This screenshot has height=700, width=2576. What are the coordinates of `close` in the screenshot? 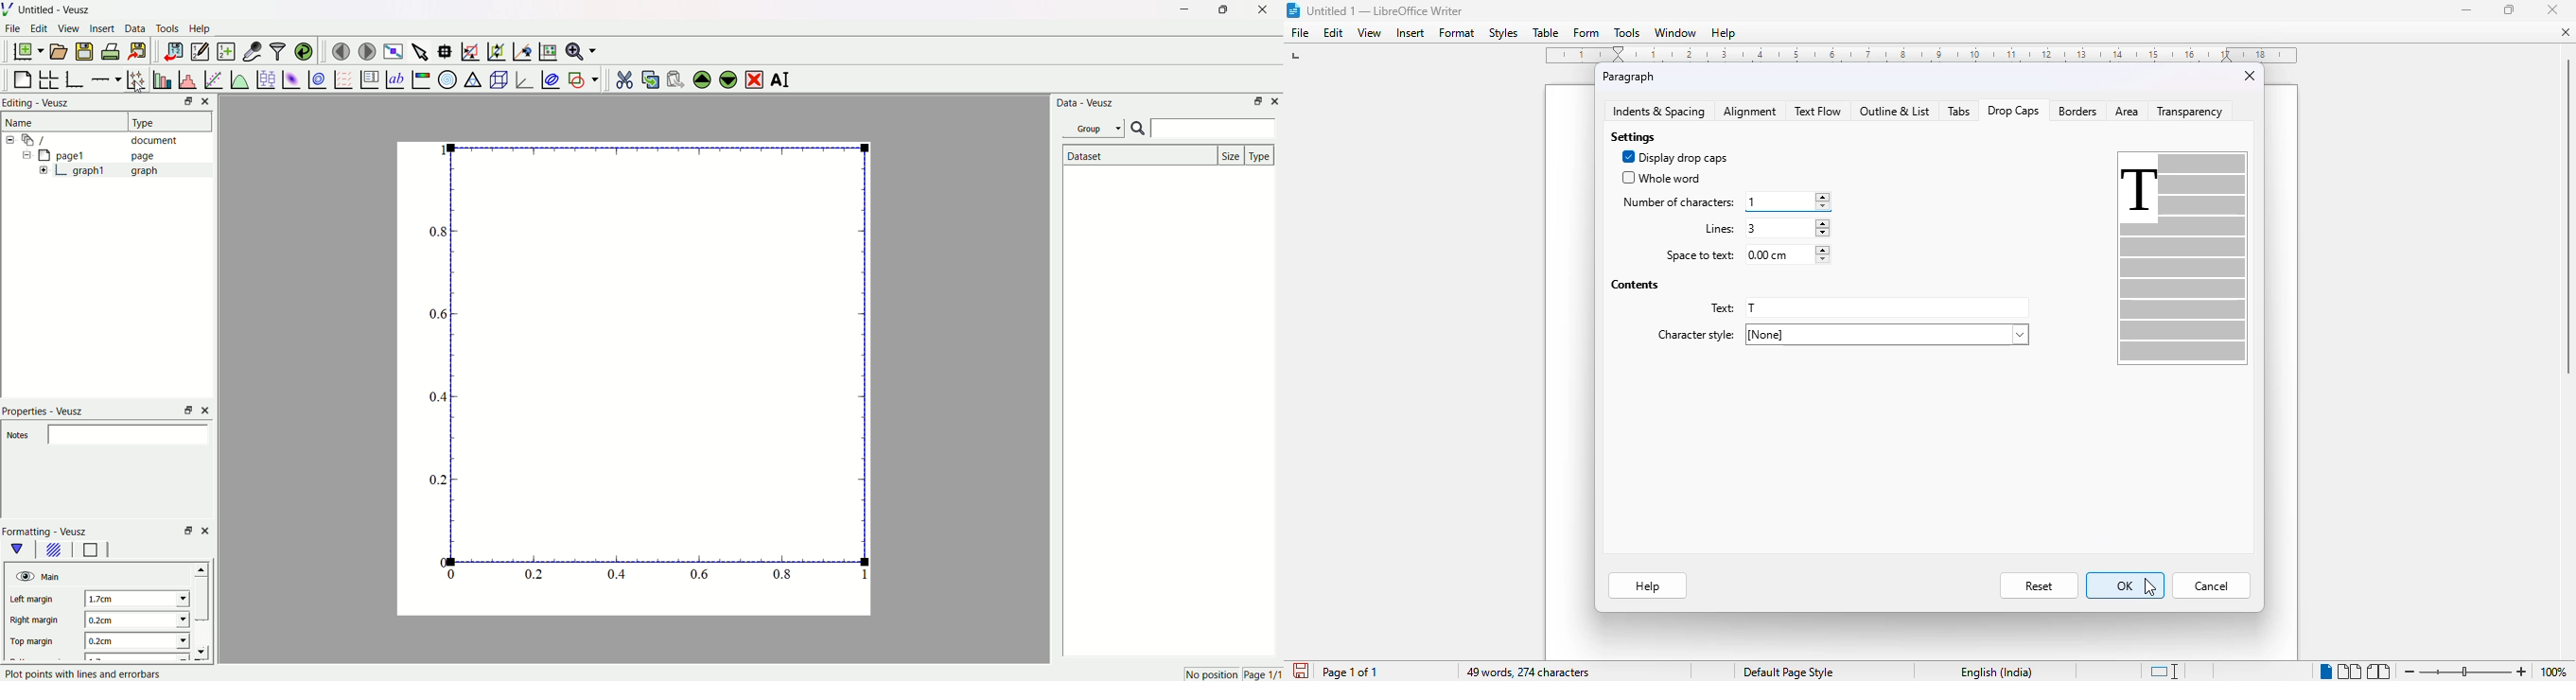 It's located at (205, 529).